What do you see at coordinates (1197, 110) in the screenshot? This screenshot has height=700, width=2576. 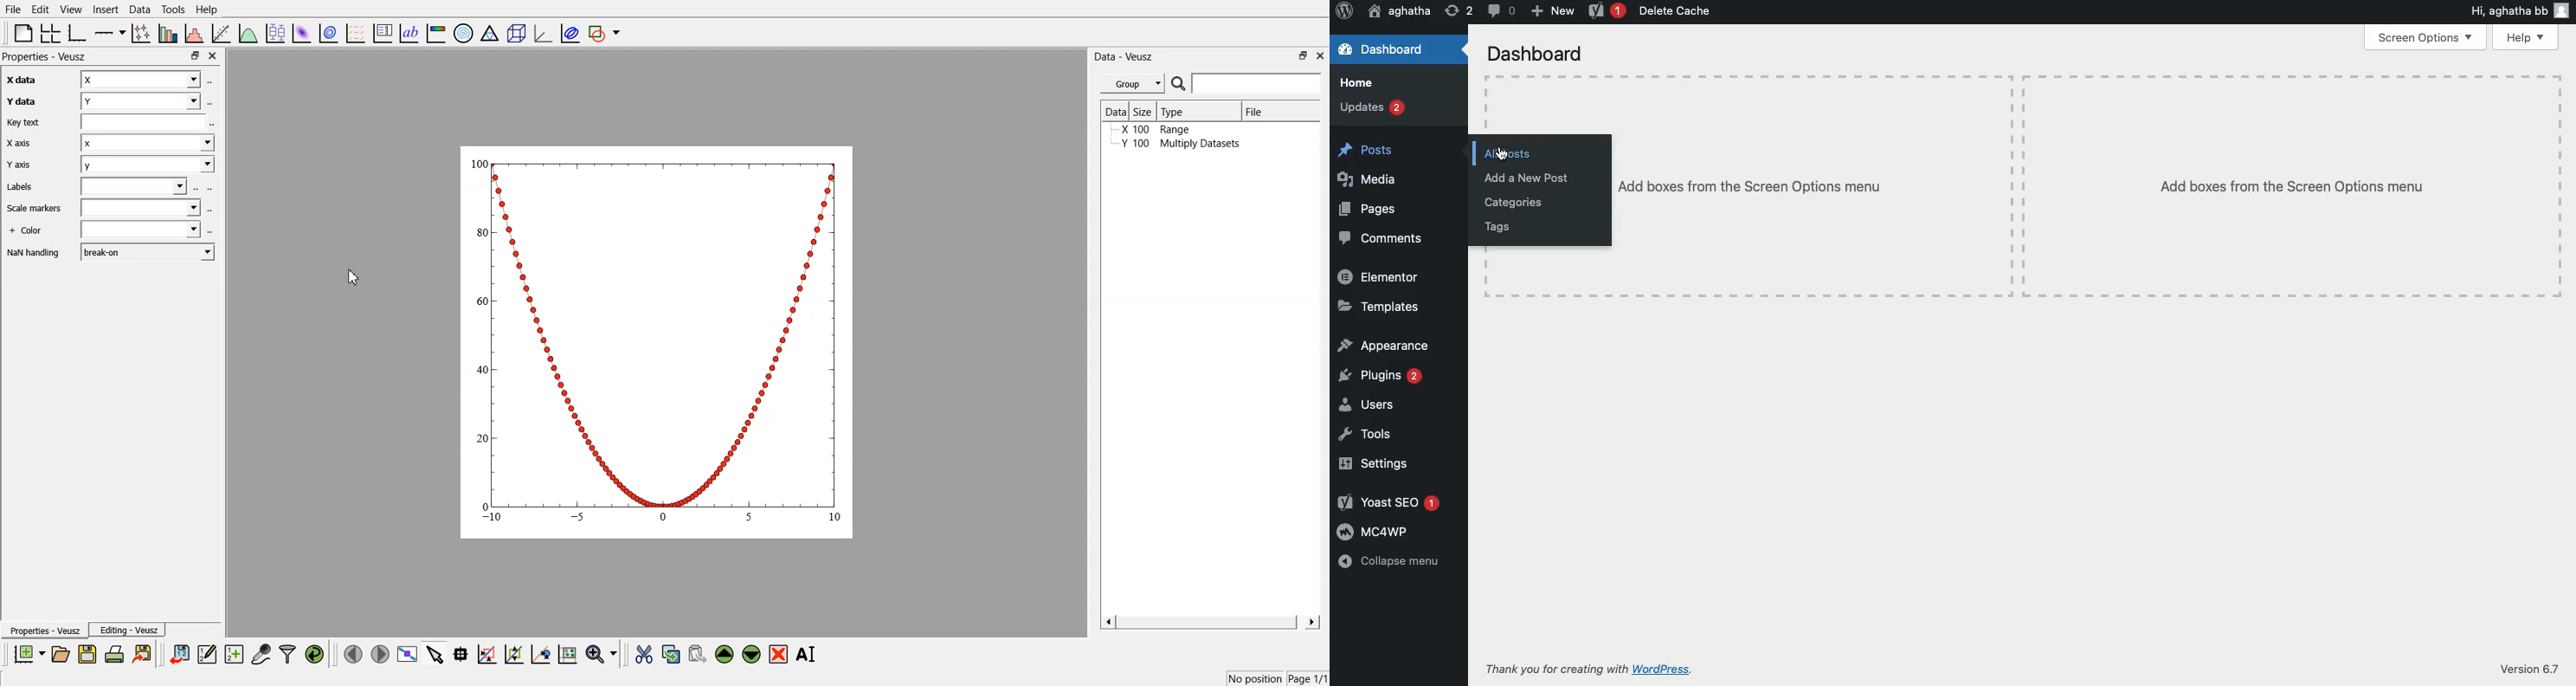 I see `Type` at bounding box center [1197, 110].